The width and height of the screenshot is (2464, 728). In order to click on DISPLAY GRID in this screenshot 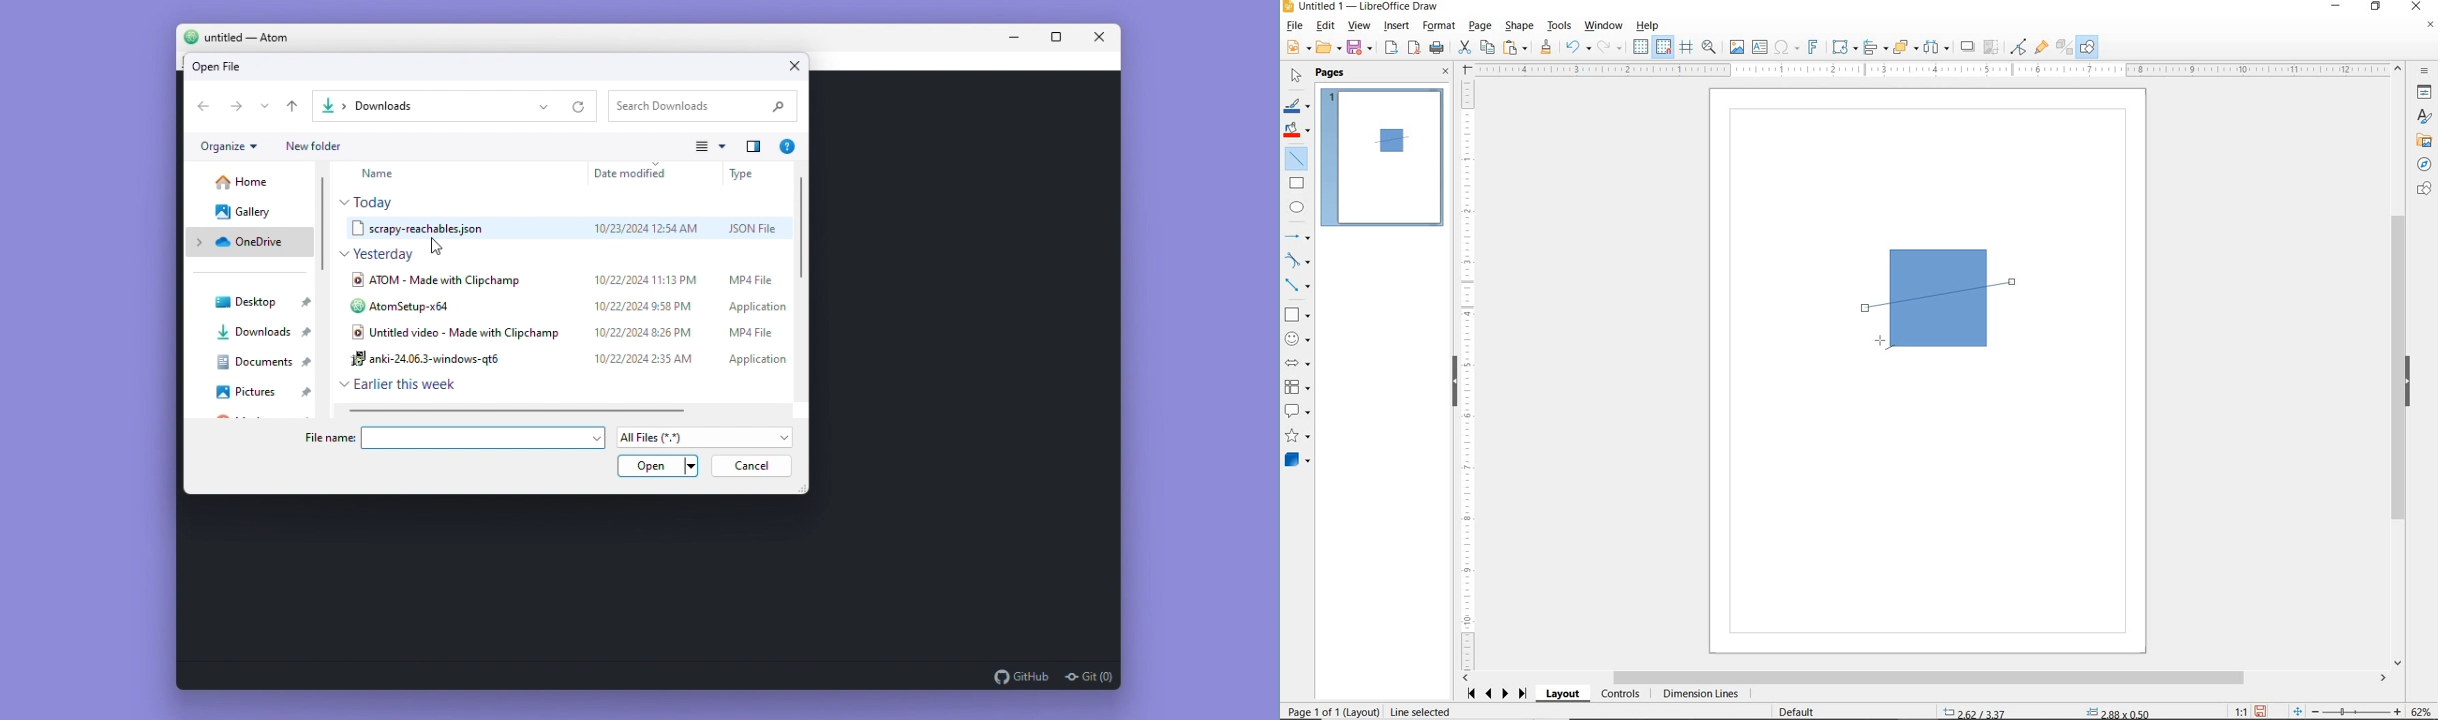, I will do `click(1642, 48)`.